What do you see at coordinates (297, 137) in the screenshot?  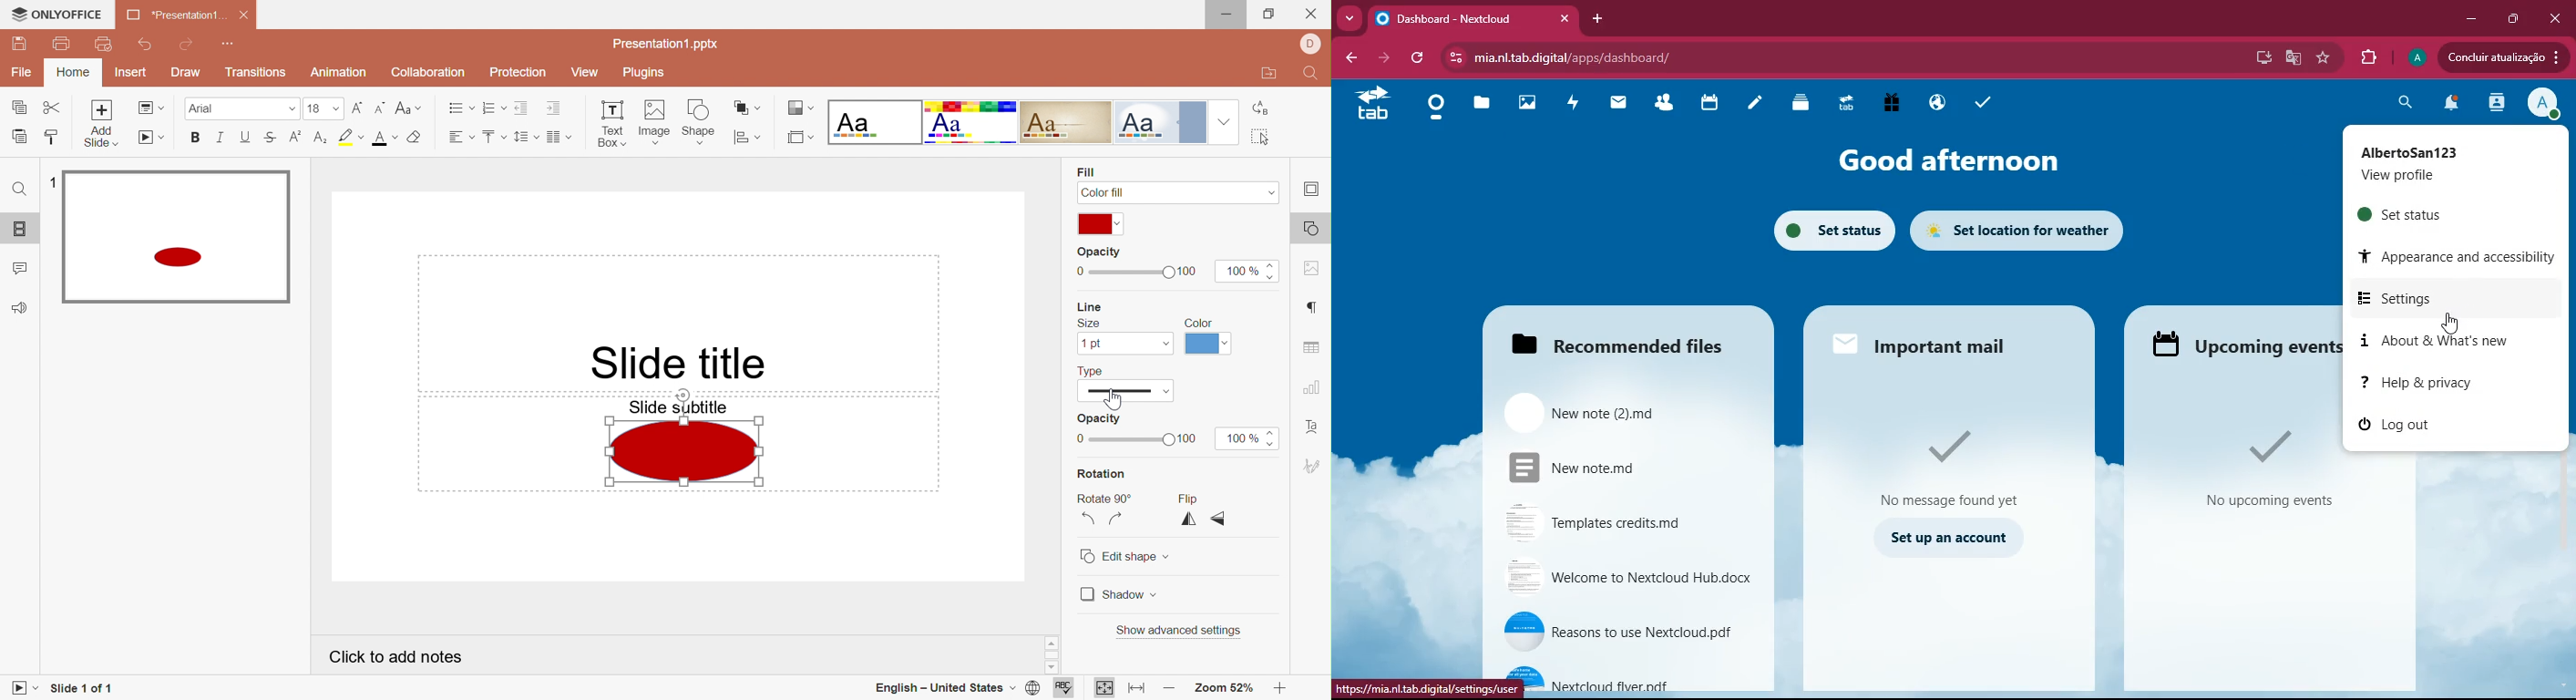 I see `Superscript` at bounding box center [297, 137].